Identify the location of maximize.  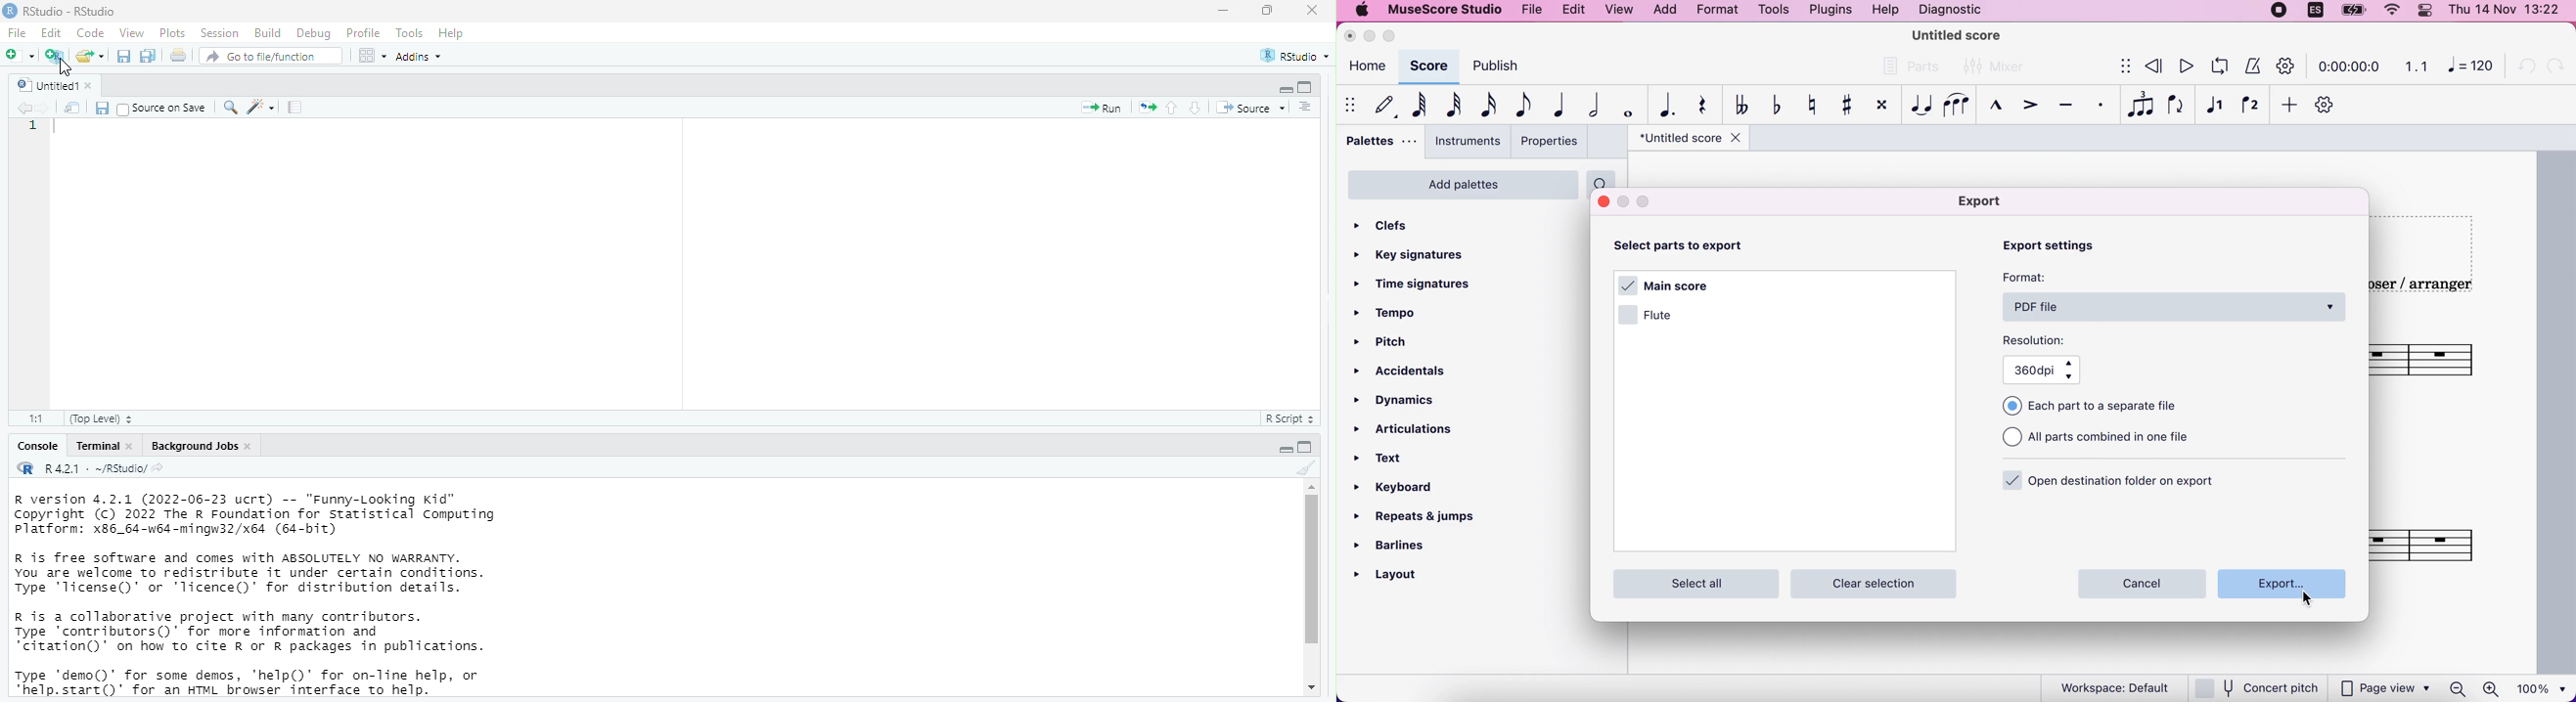
(1313, 84).